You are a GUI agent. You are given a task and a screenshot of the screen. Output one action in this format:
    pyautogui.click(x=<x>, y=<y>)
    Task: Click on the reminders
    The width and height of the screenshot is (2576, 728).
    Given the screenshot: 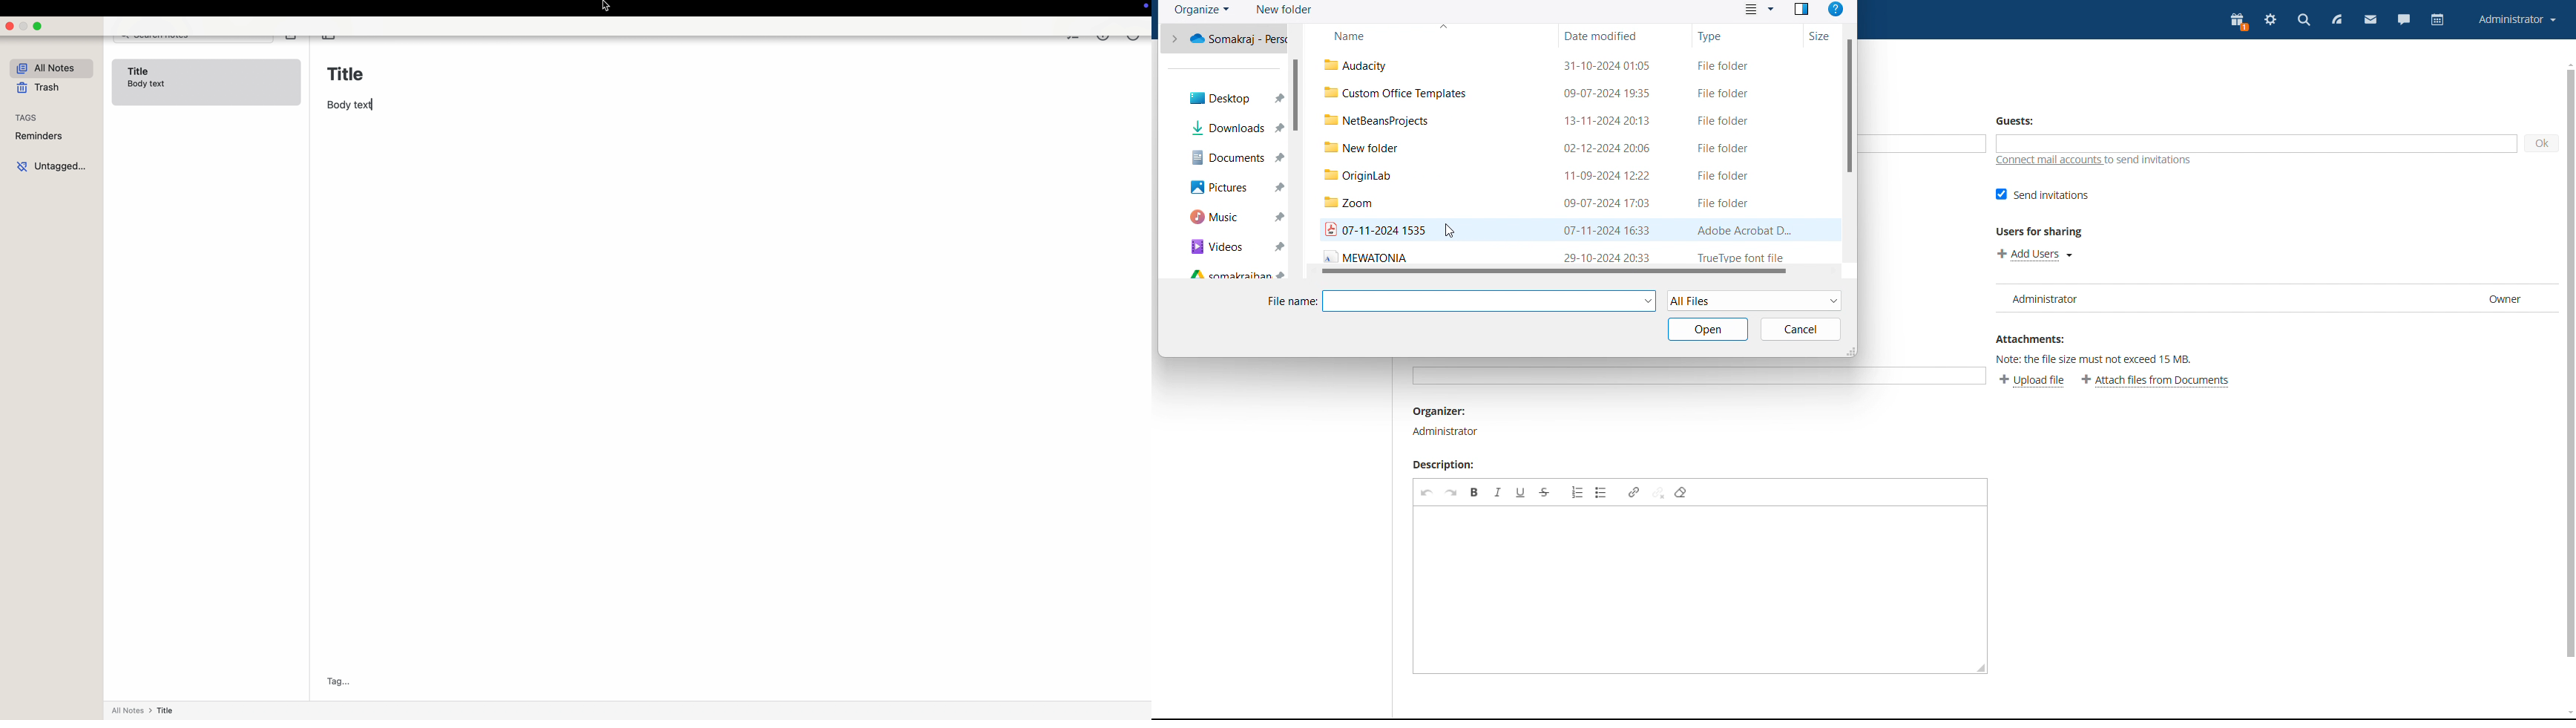 What is the action you would take?
    pyautogui.click(x=51, y=137)
    